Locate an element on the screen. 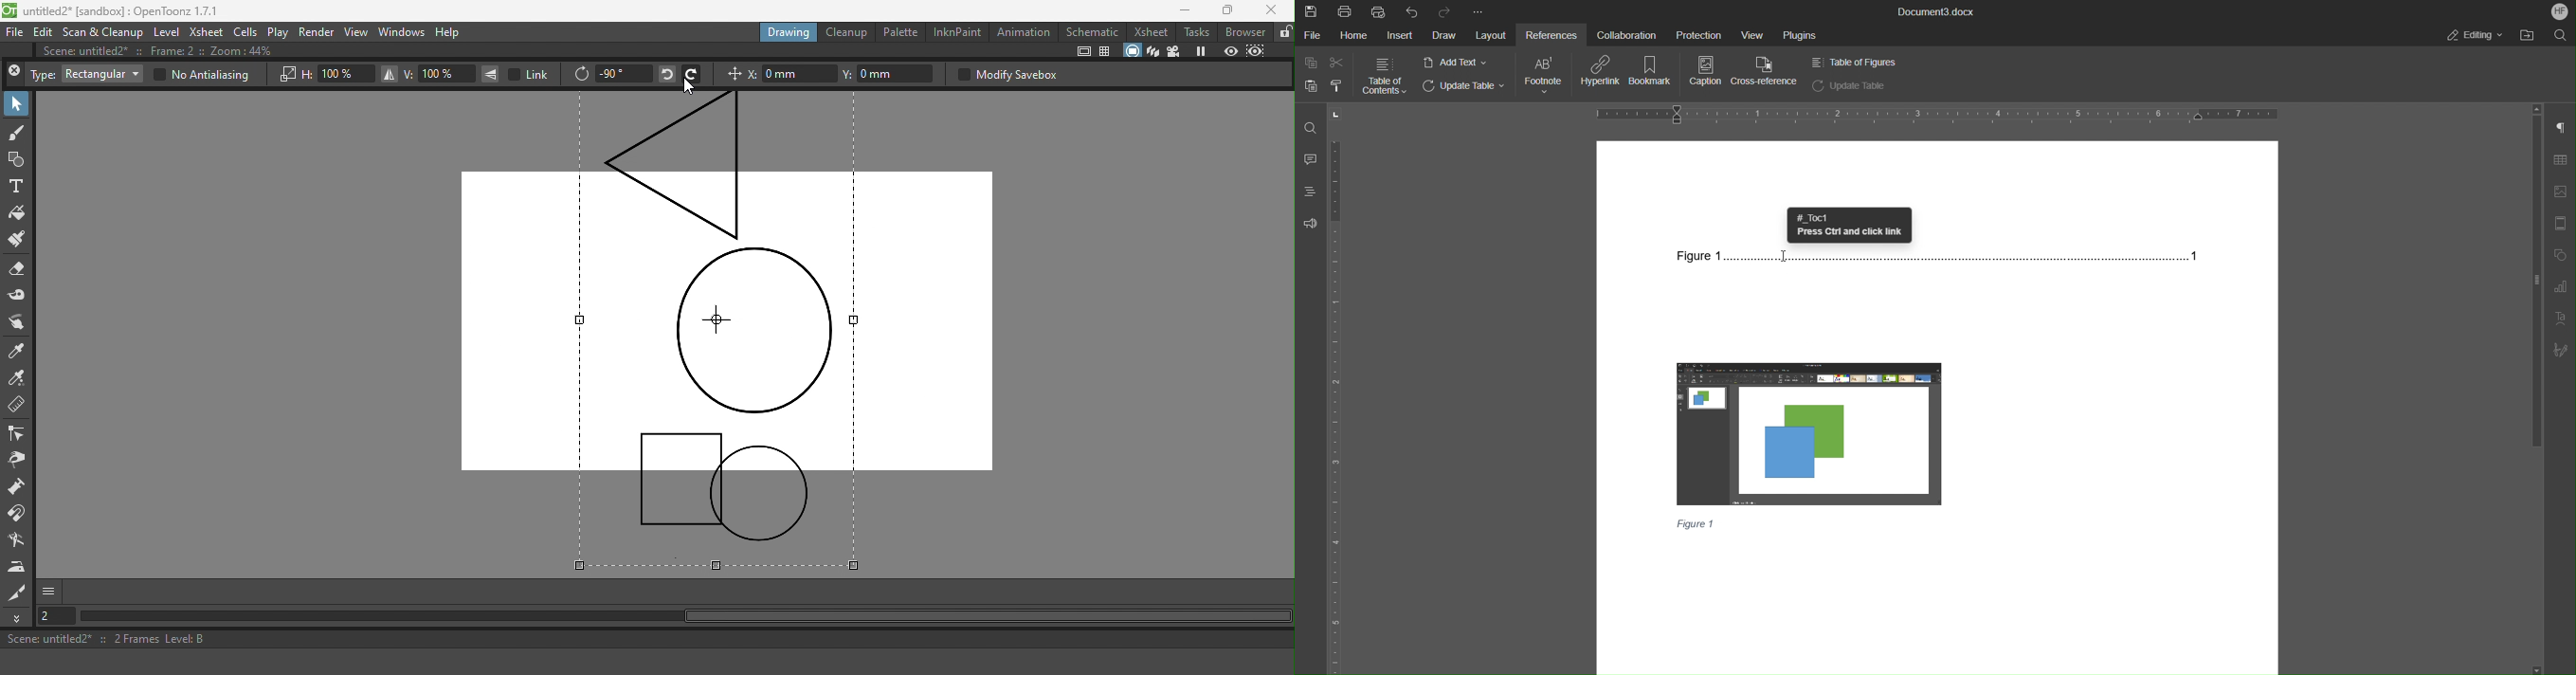 This screenshot has width=2576, height=700. Editing is located at coordinates (2475, 35).